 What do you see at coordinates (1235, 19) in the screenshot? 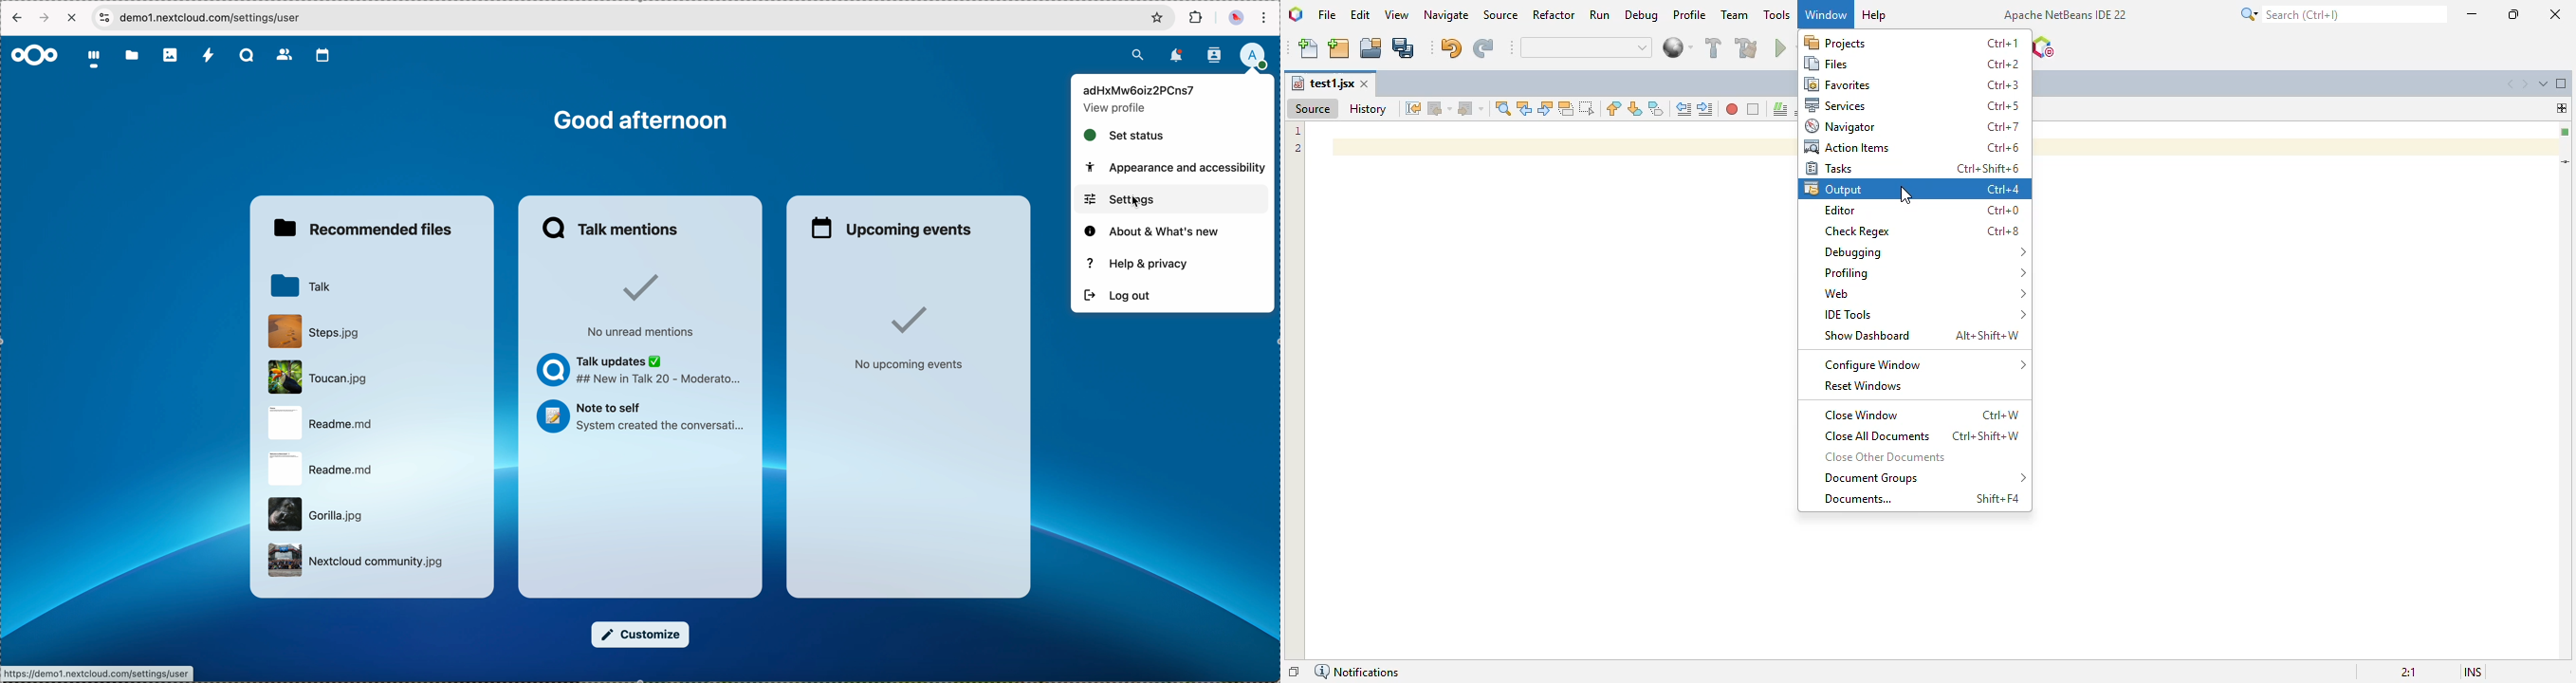
I see `profile picture` at bounding box center [1235, 19].